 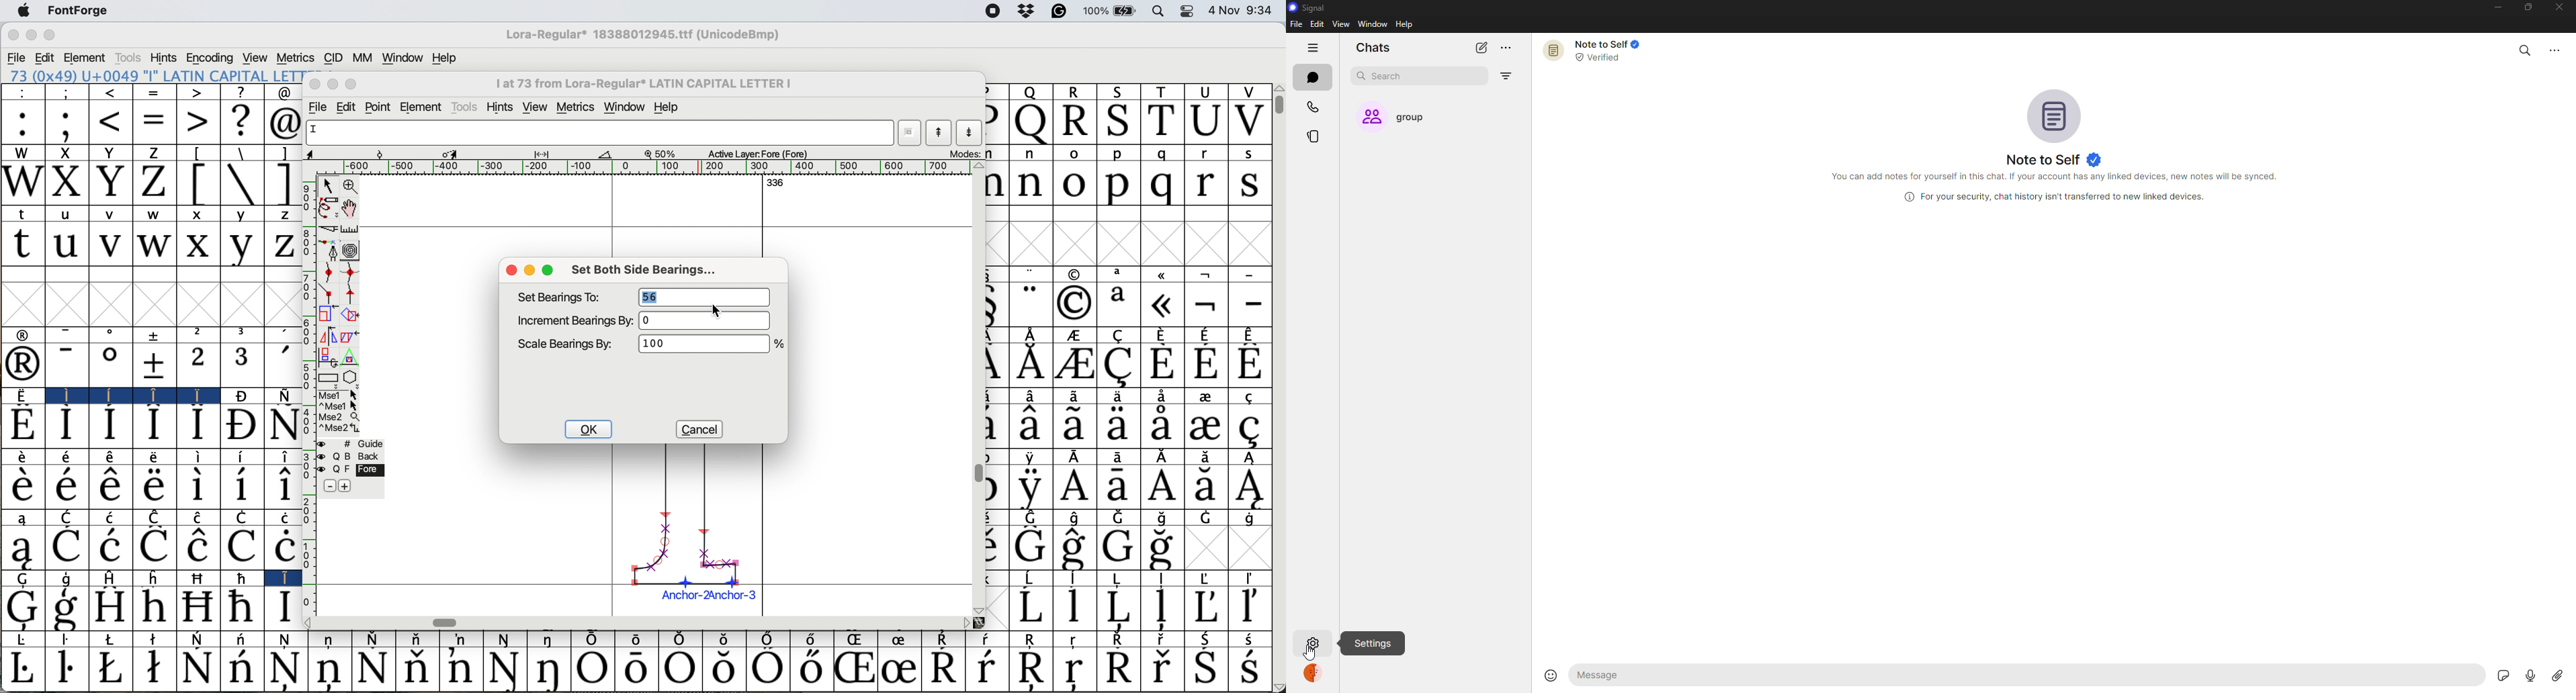 What do you see at coordinates (1210, 273) in the screenshot?
I see `symbol` at bounding box center [1210, 273].